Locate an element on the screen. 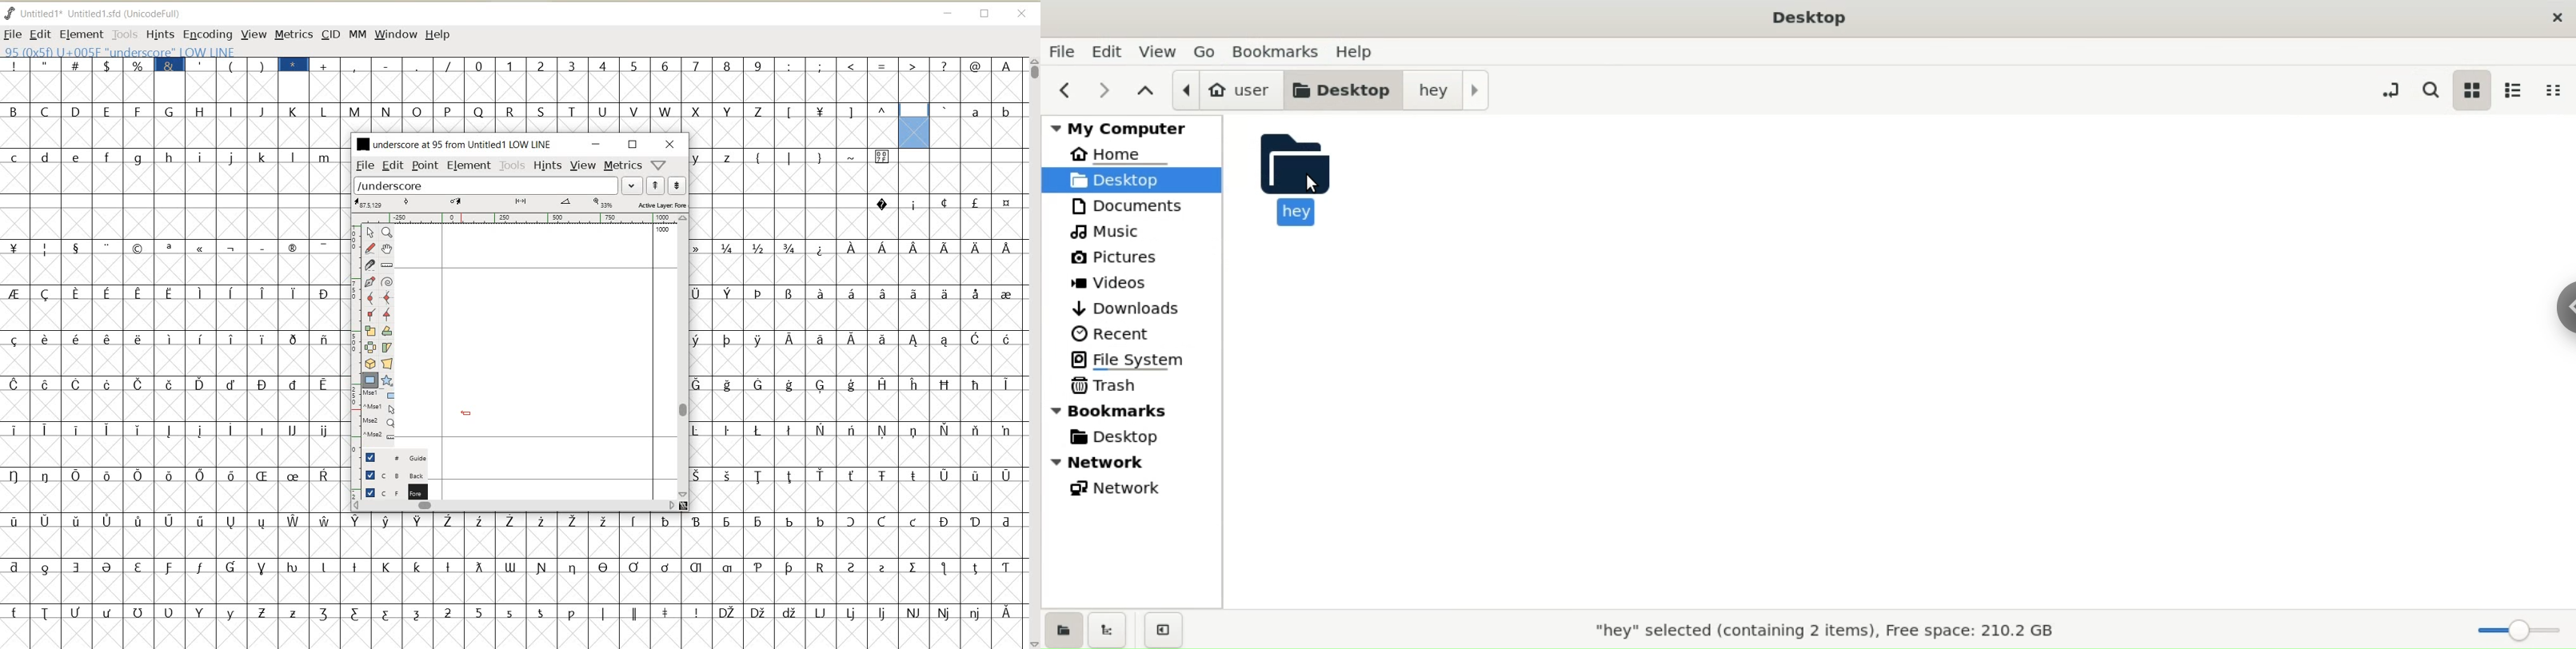 Image resolution: width=2576 pixels, height=672 pixels. help is located at coordinates (1360, 51).